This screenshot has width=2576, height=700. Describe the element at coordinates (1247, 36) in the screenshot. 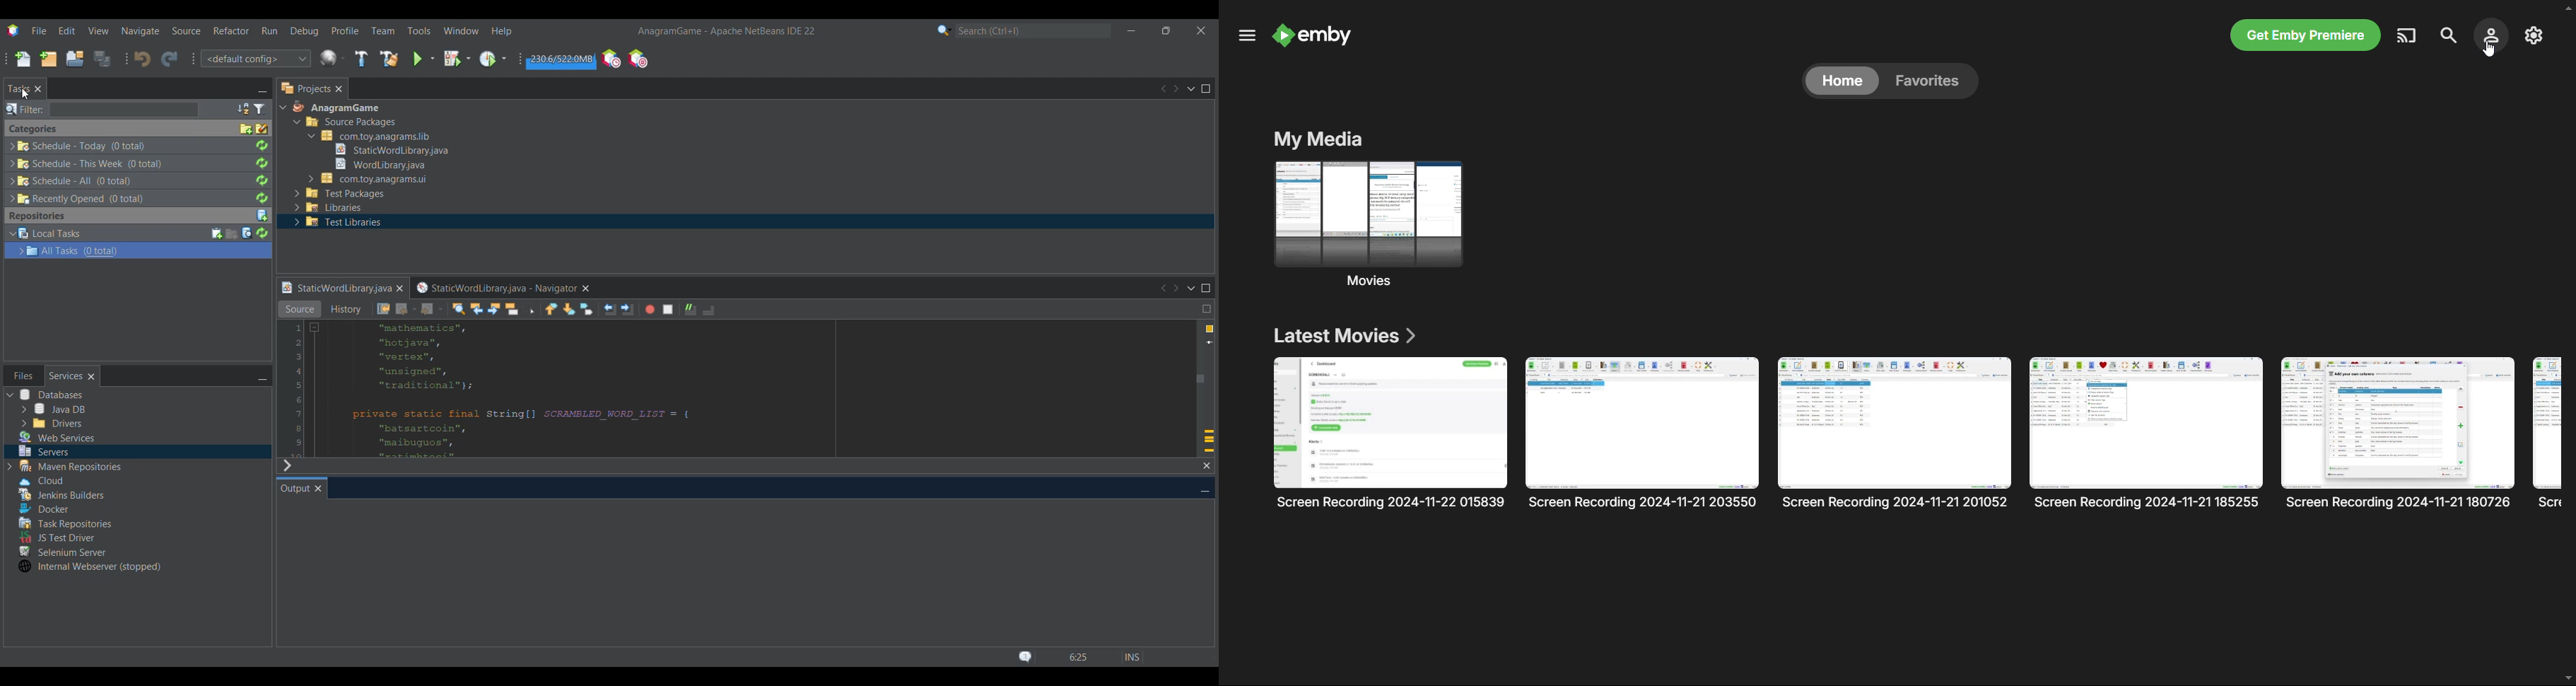

I see `menu` at that location.